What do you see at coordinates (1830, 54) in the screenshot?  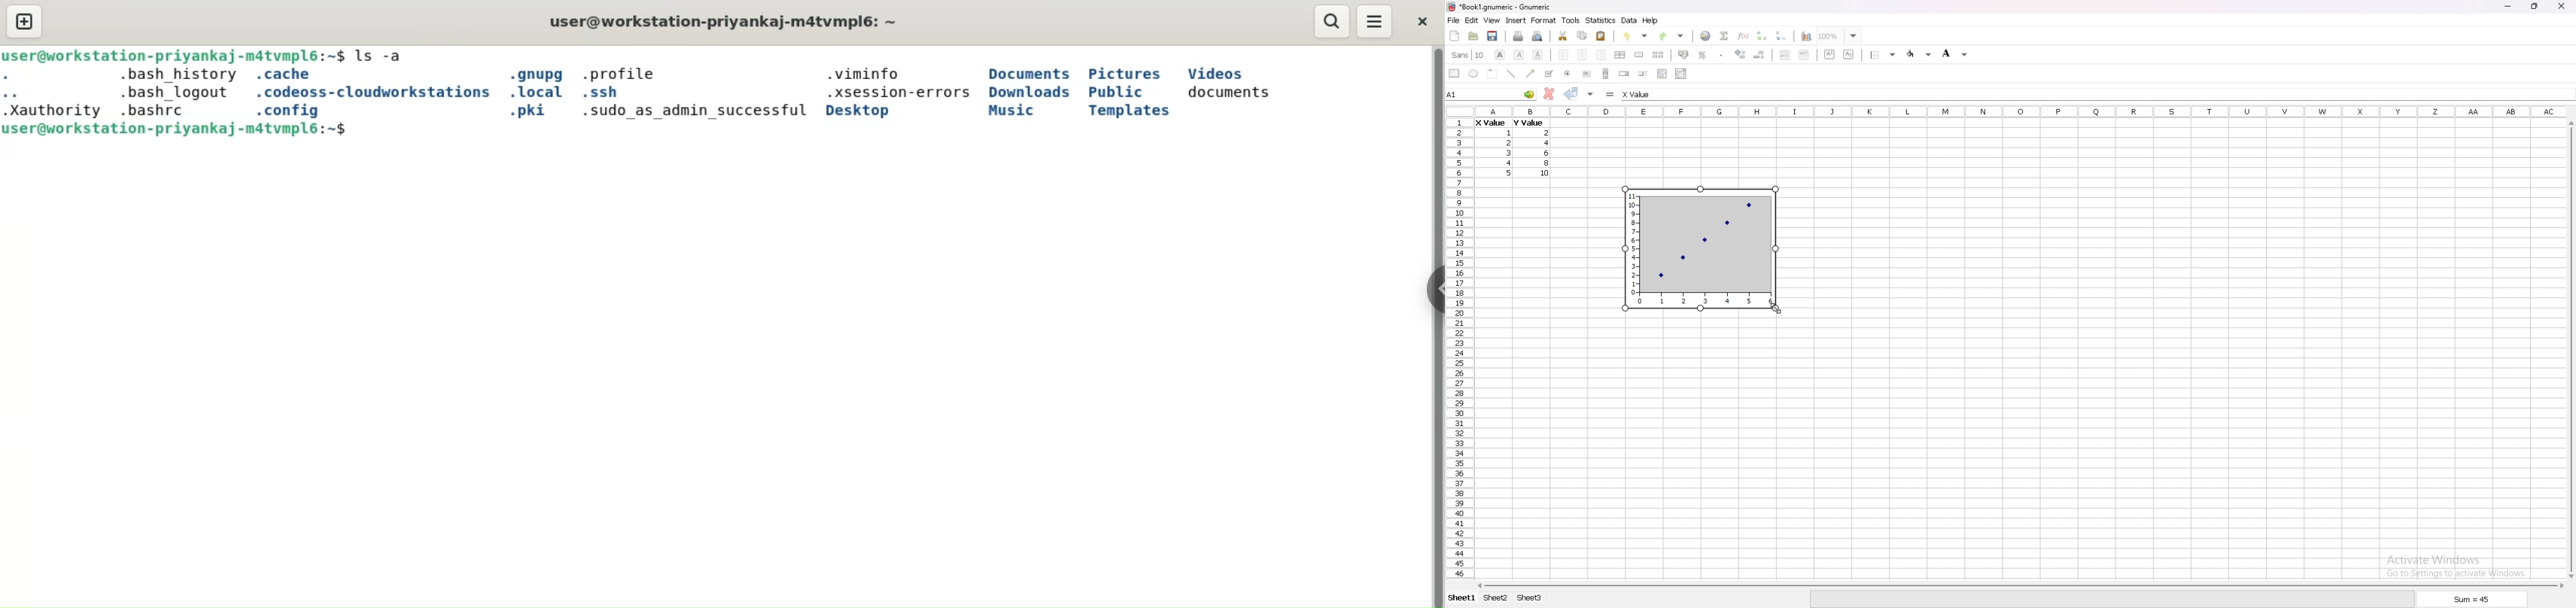 I see `superscript` at bounding box center [1830, 54].